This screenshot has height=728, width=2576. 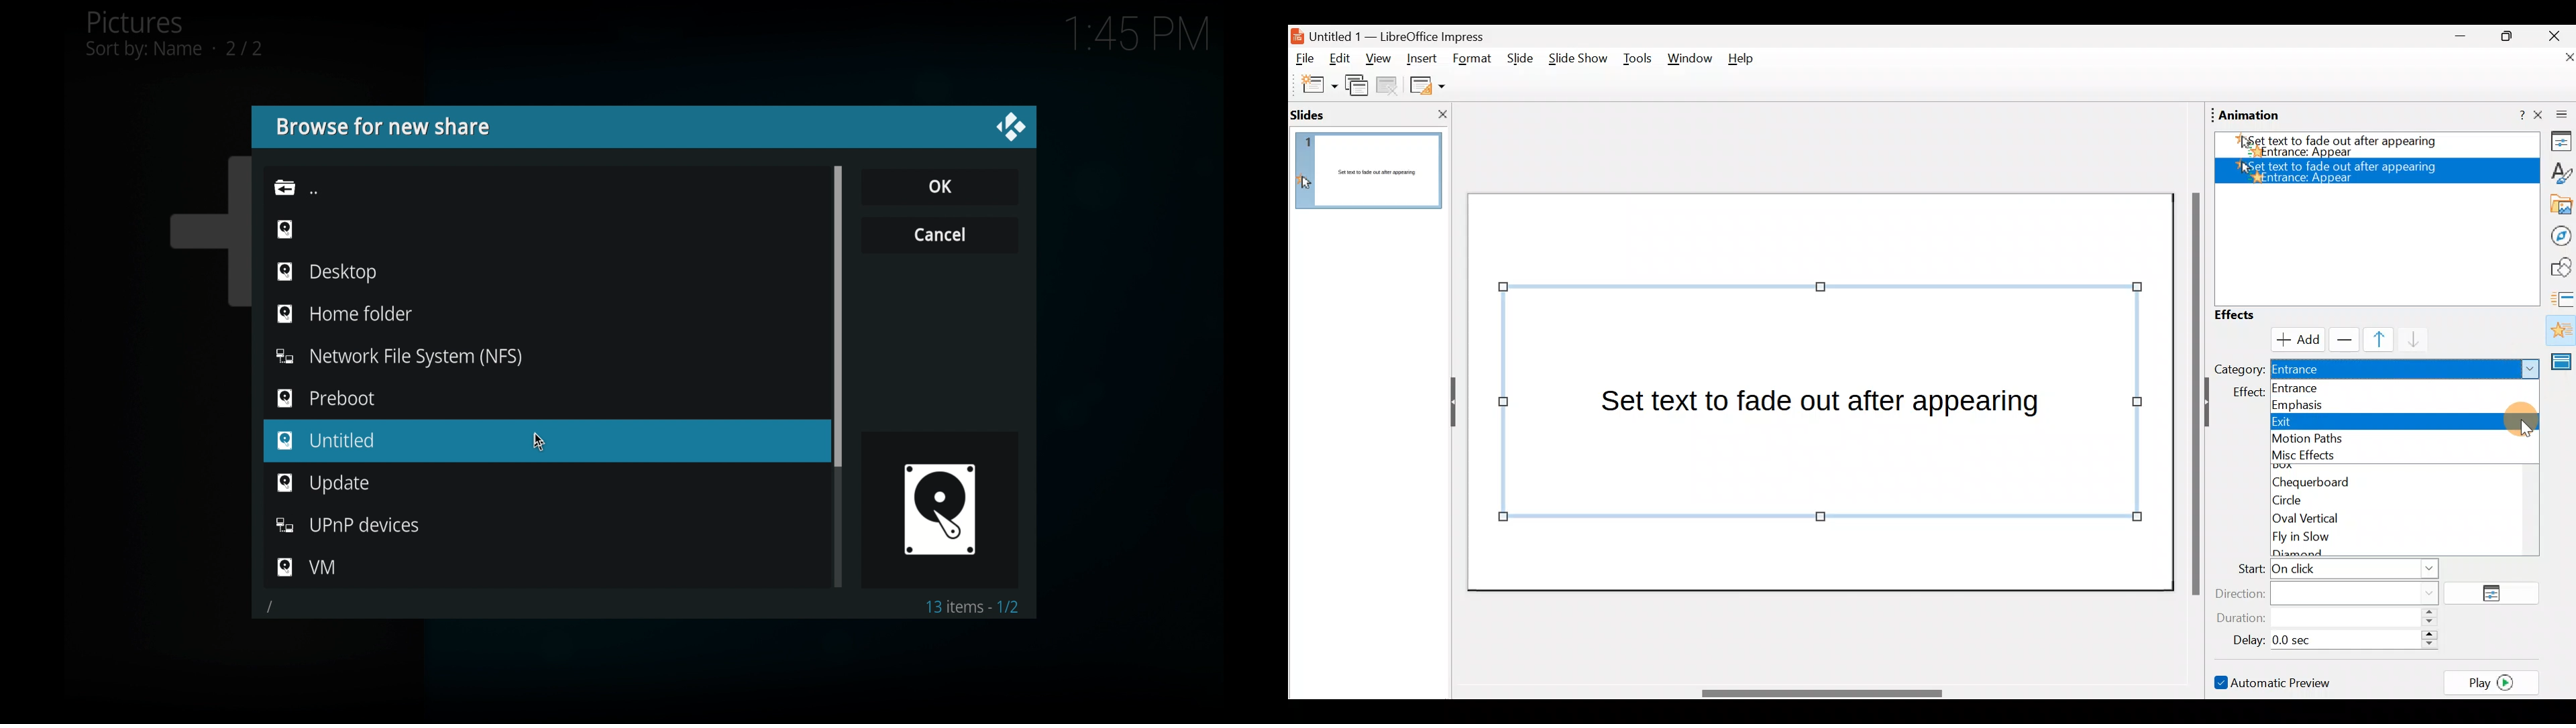 What do you see at coordinates (268, 607) in the screenshot?
I see `slash icon` at bounding box center [268, 607].